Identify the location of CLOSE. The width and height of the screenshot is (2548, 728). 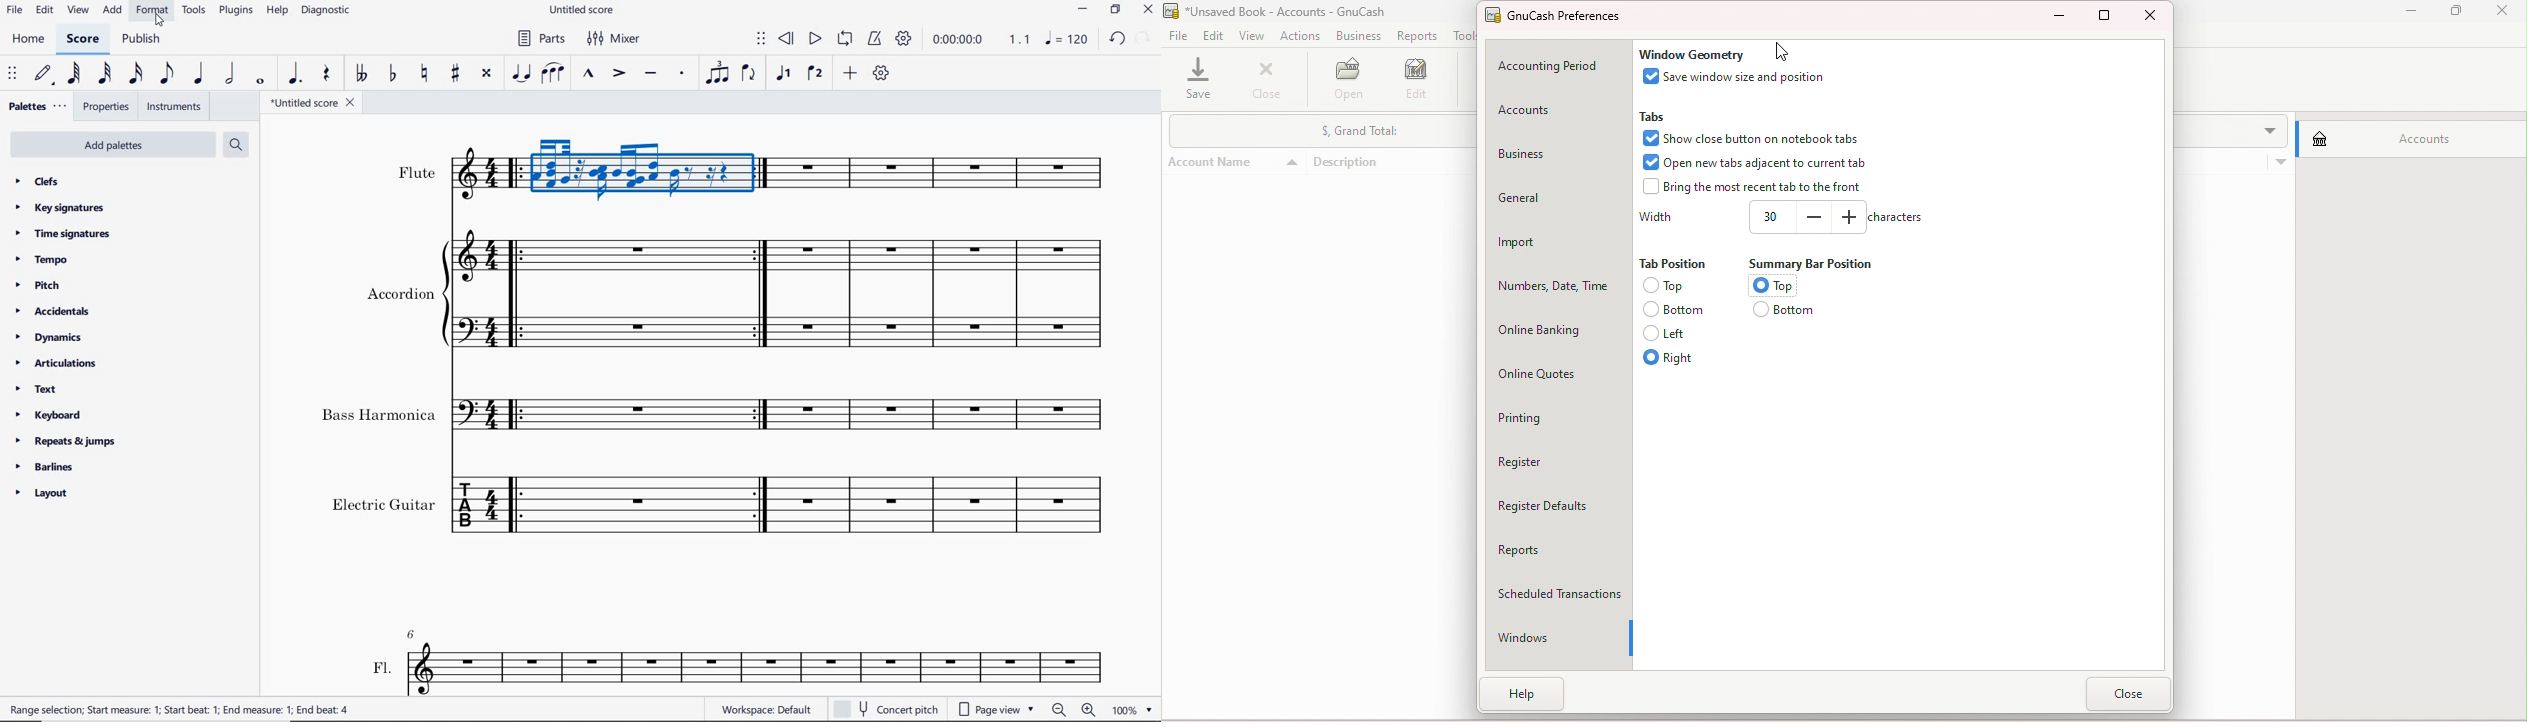
(1149, 10).